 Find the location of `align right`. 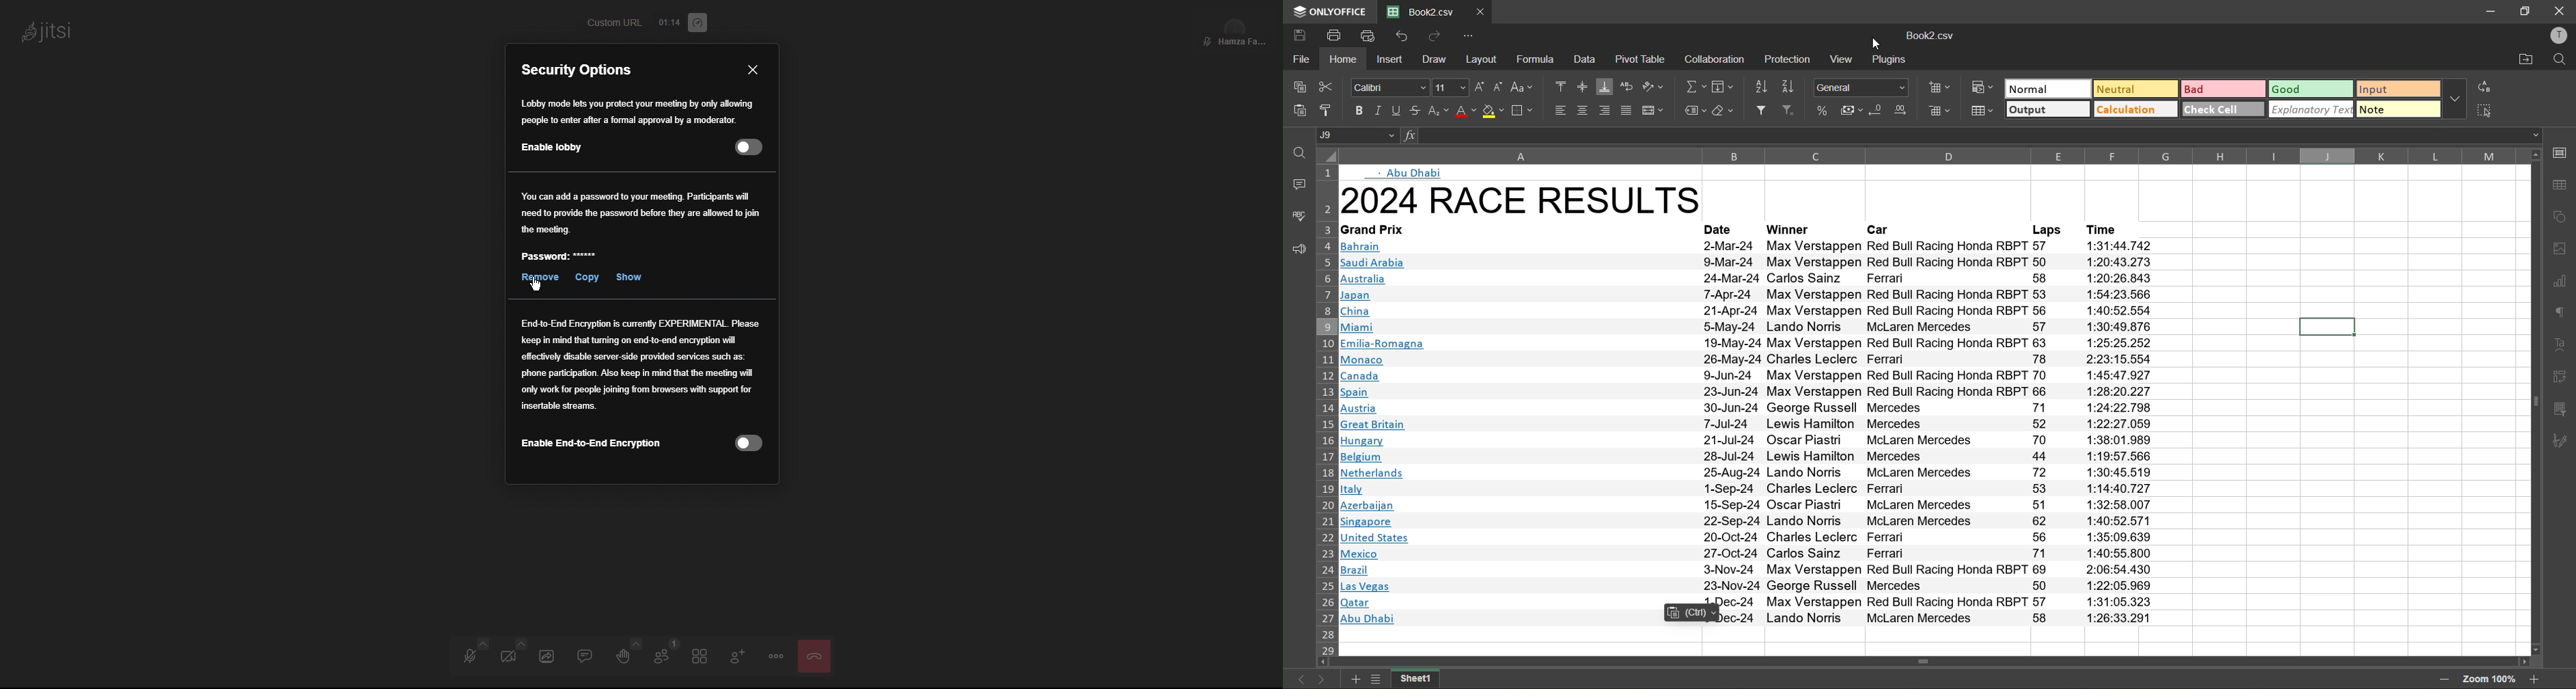

align right is located at coordinates (1606, 111).